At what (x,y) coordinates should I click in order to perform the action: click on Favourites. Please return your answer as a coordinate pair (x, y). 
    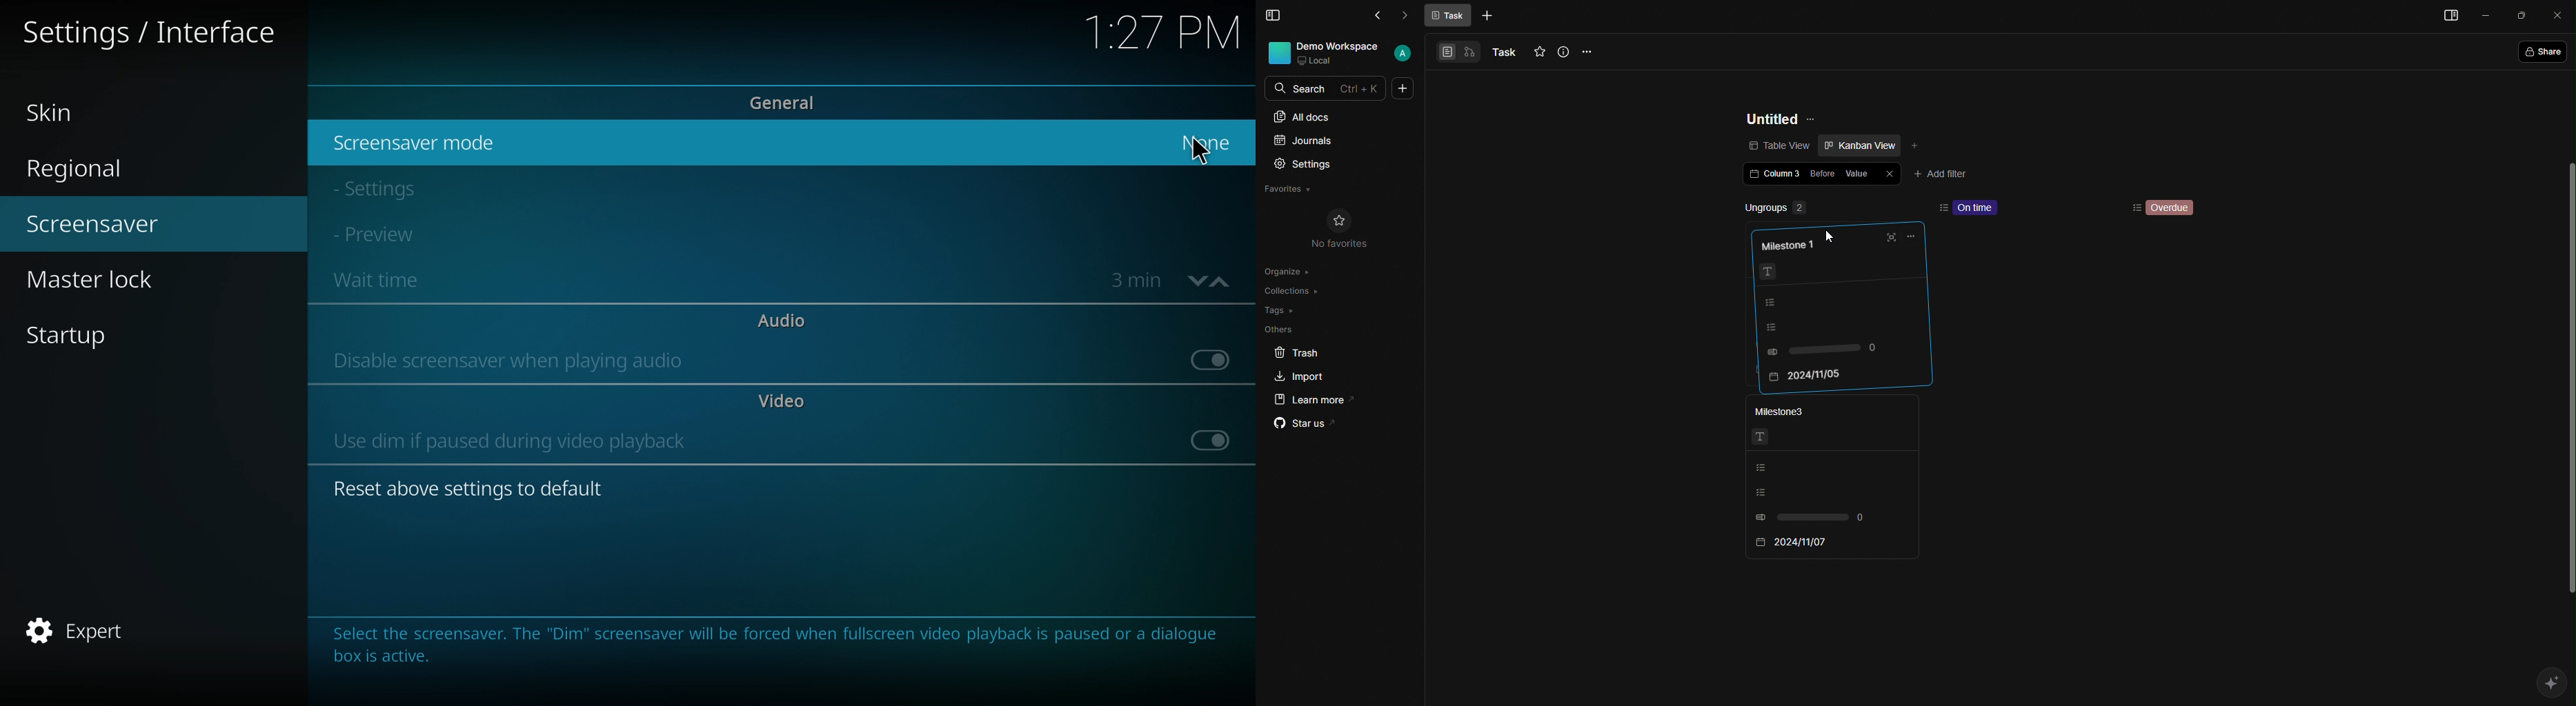
    Looking at the image, I should click on (1539, 51).